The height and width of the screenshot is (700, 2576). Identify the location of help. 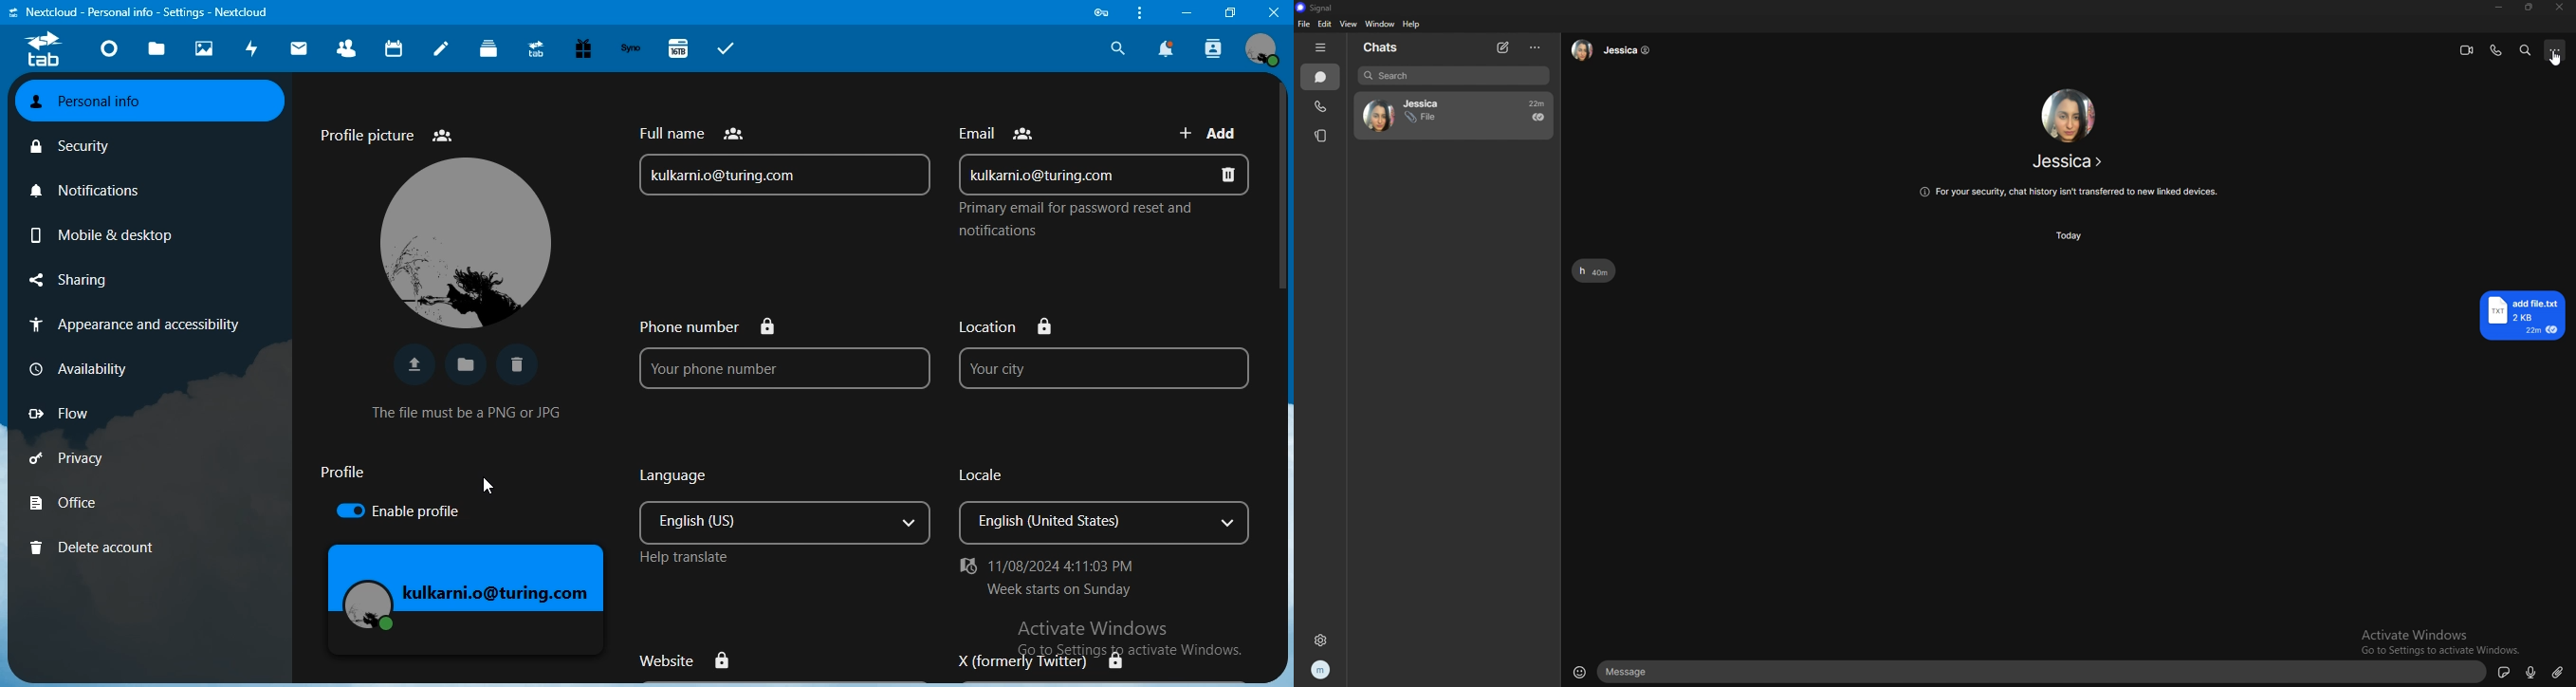
(1411, 24).